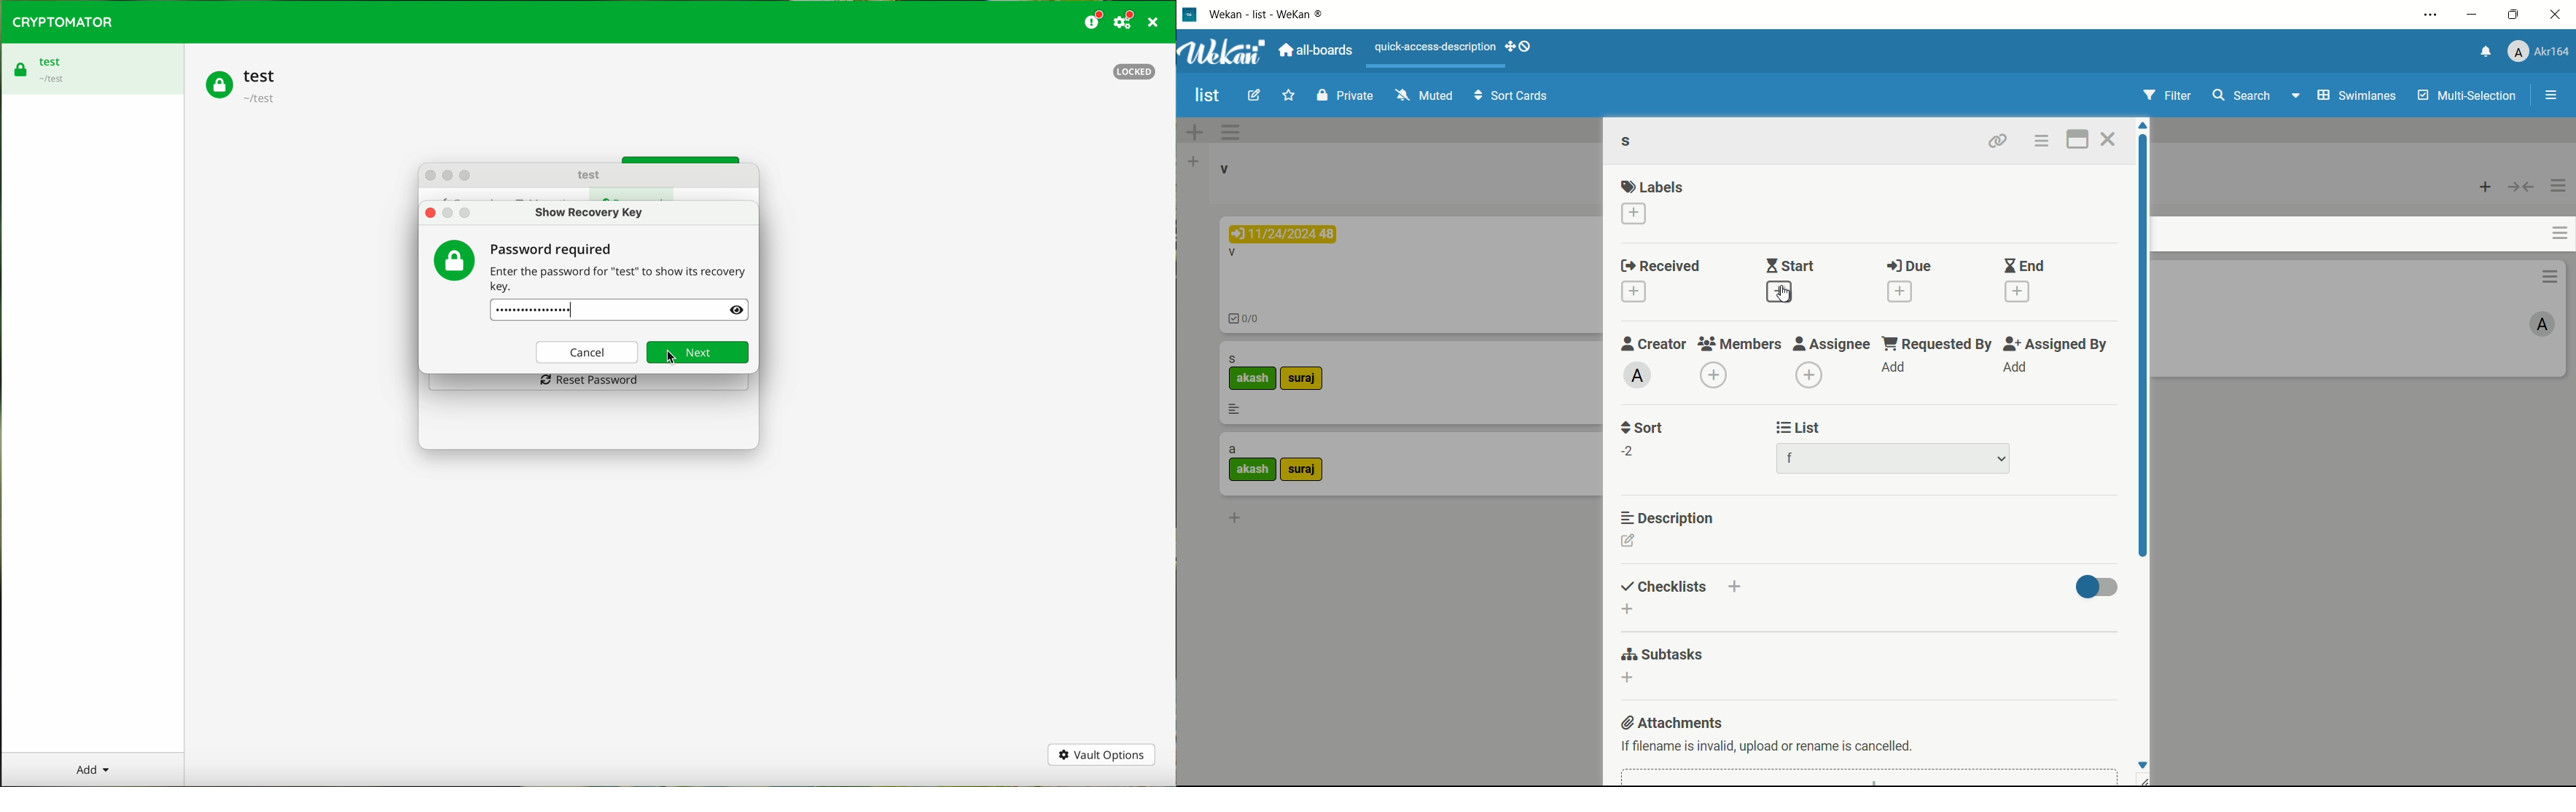 The width and height of the screenshot is (2576, 812). Describe the element at coordinates (2056, 344) in the screenshot. I see `assigned by` at that location.